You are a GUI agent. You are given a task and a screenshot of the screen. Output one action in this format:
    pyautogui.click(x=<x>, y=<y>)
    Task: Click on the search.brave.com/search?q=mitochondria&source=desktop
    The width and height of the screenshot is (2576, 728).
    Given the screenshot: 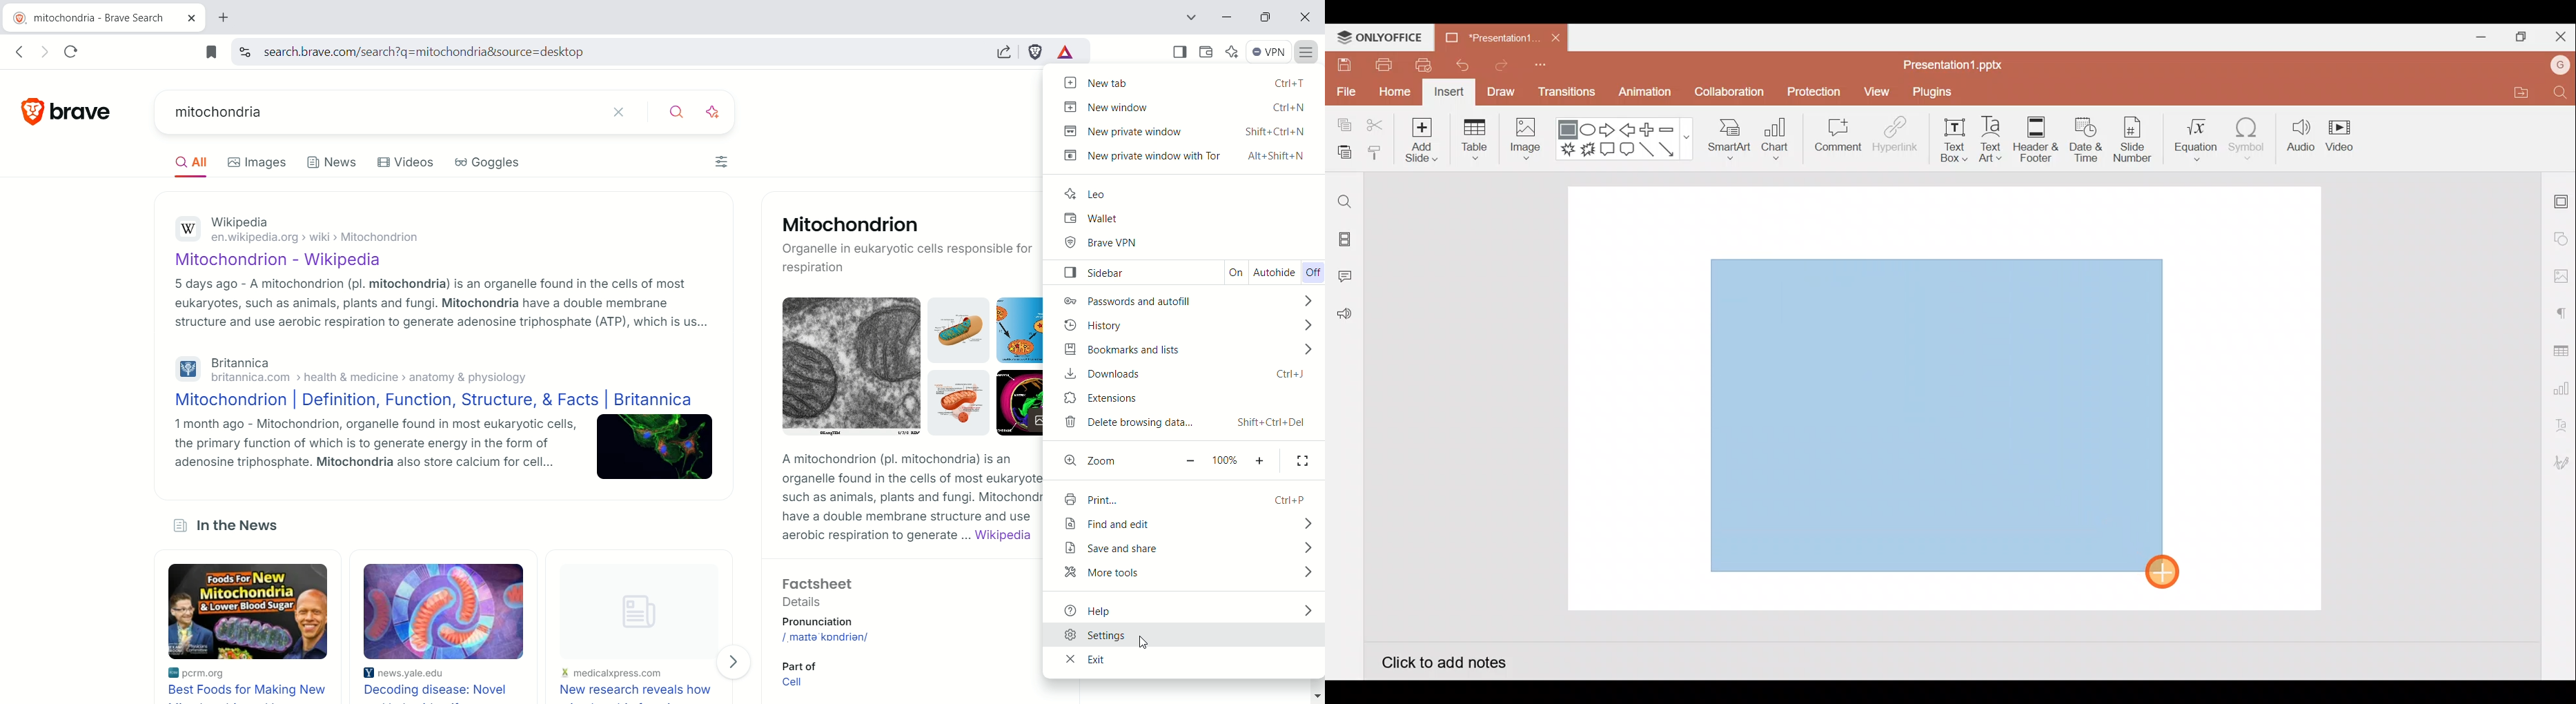 What is the action you would take?
    pyautogui.click(x=605, y=54)
    